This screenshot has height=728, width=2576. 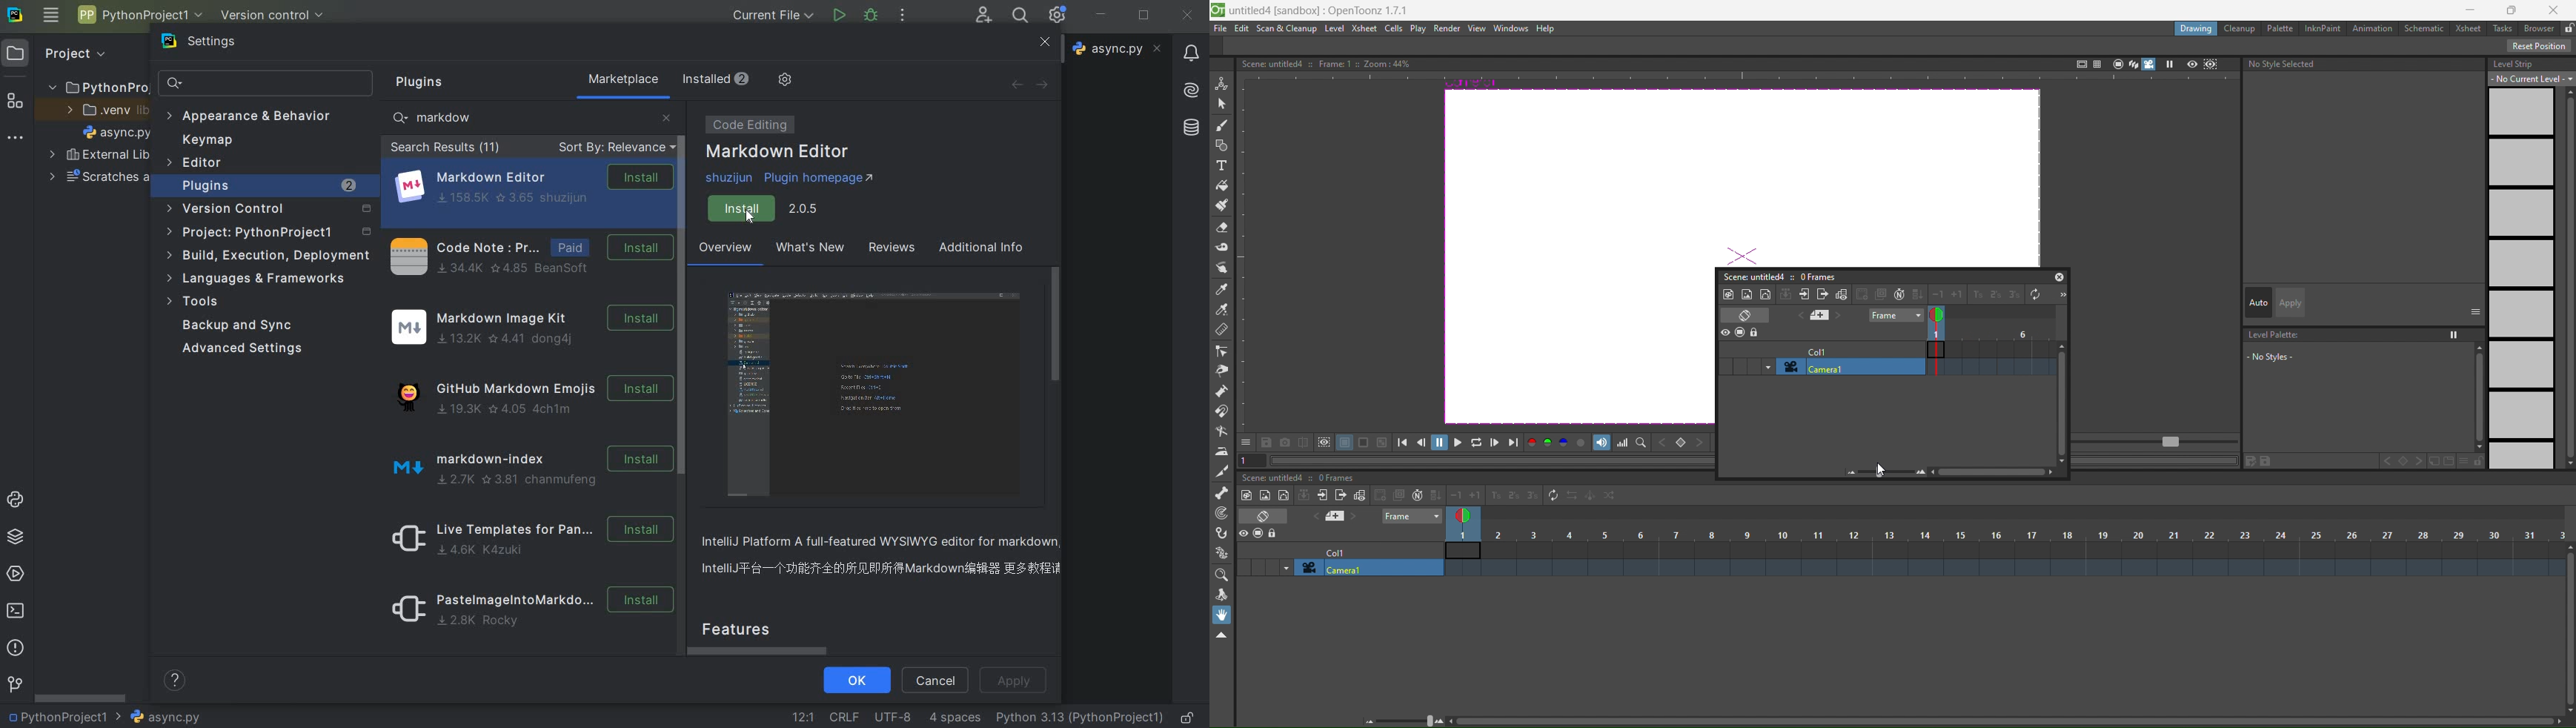 What do you see at coordinates (1976, 296) in the screenshot?
I see `increase step` at bounding box center [1976, 296].